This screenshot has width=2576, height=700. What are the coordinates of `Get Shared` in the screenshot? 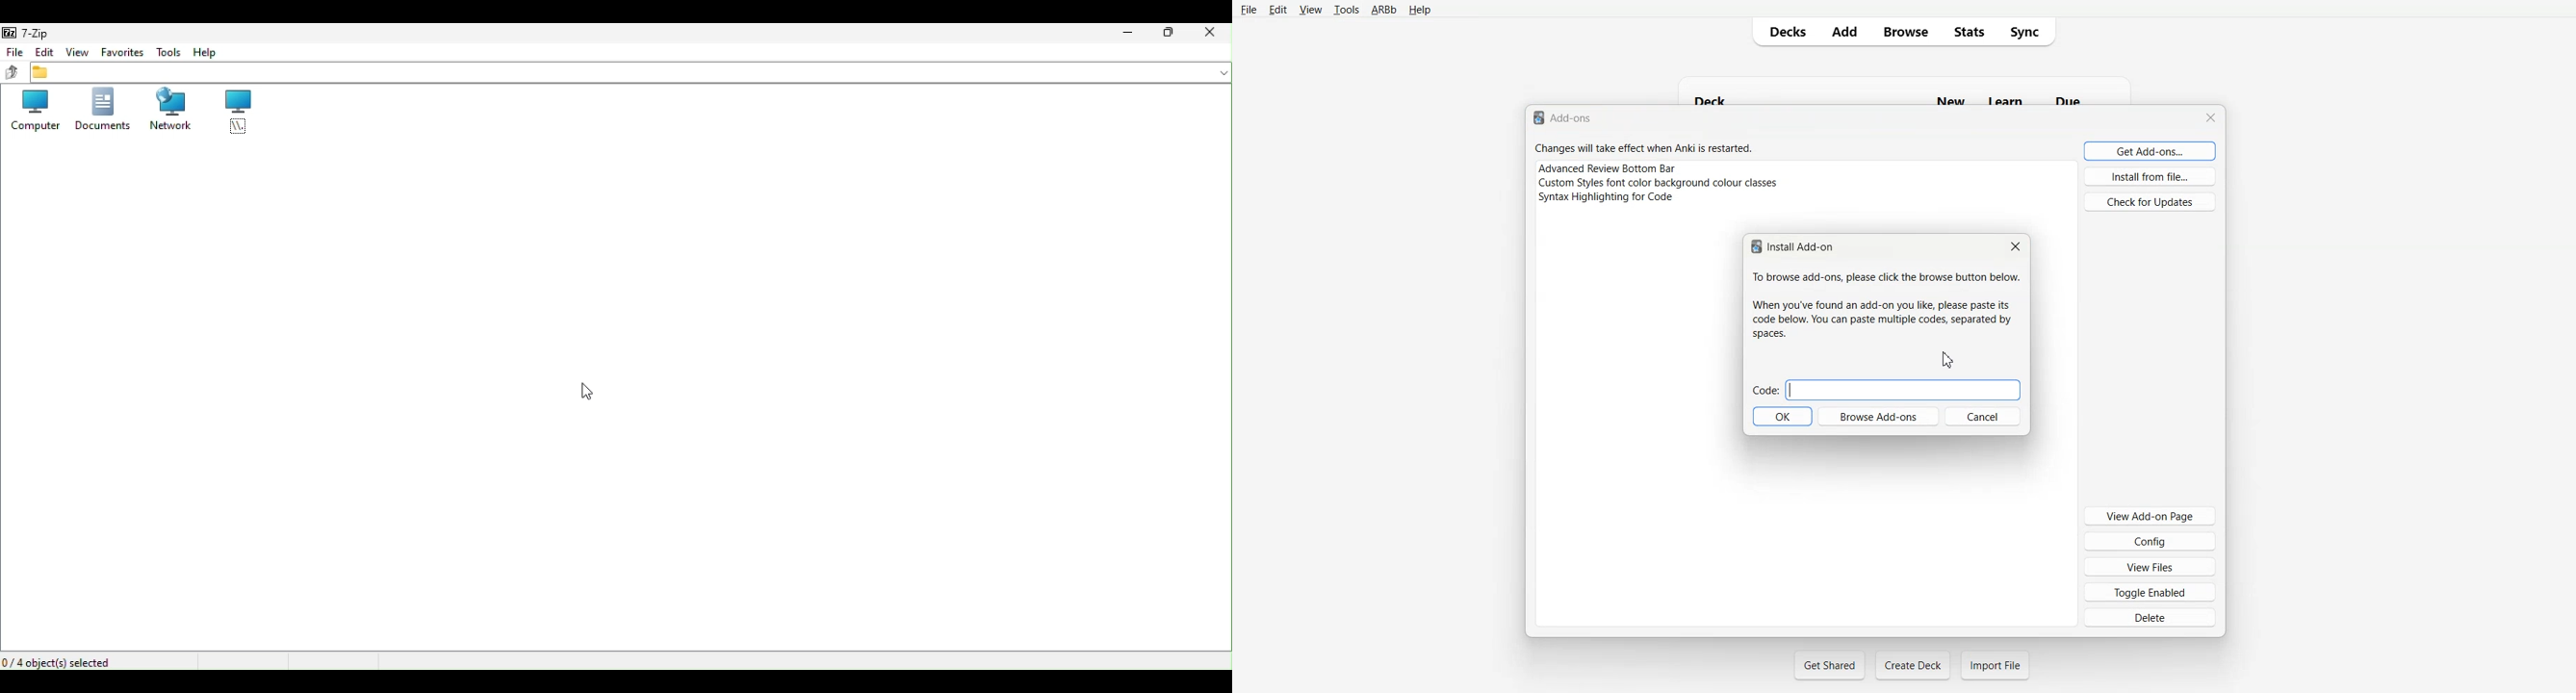 It's located at (1830, 664).